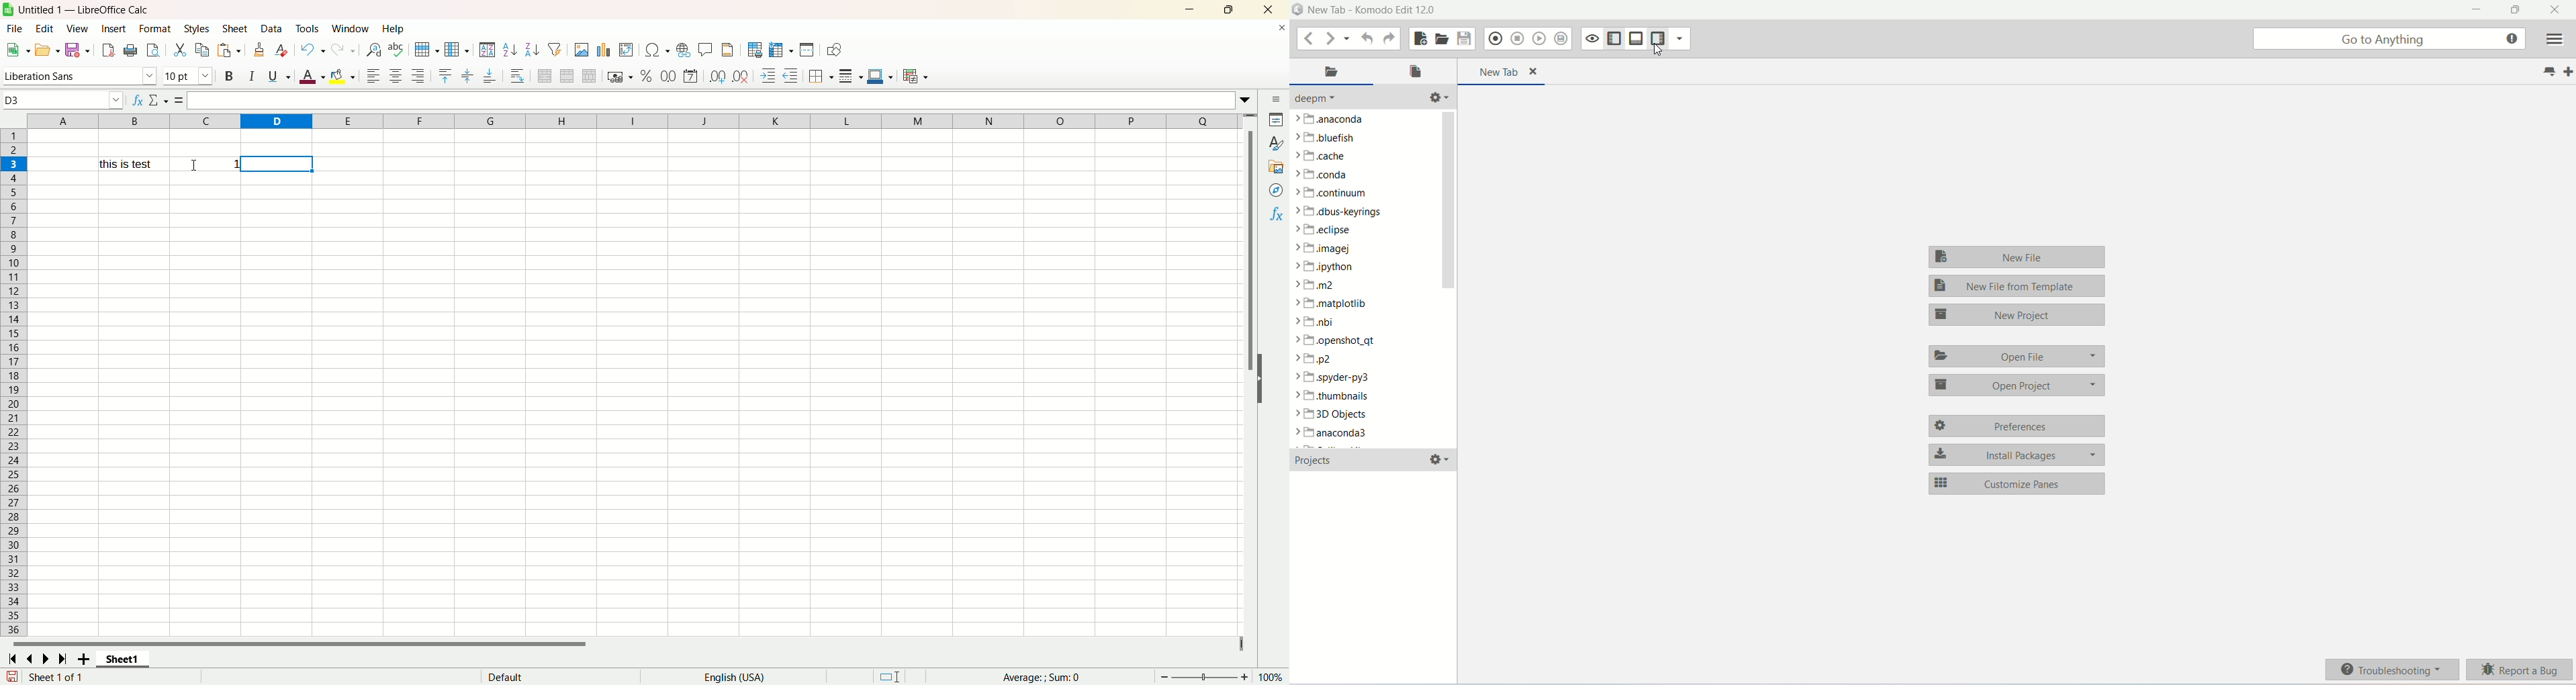 This screenshot has width=2576, height=700. What do you see at coordinates (2015, 314) in the screenshot?
I see `new project` at bounding box center [2015, 314].